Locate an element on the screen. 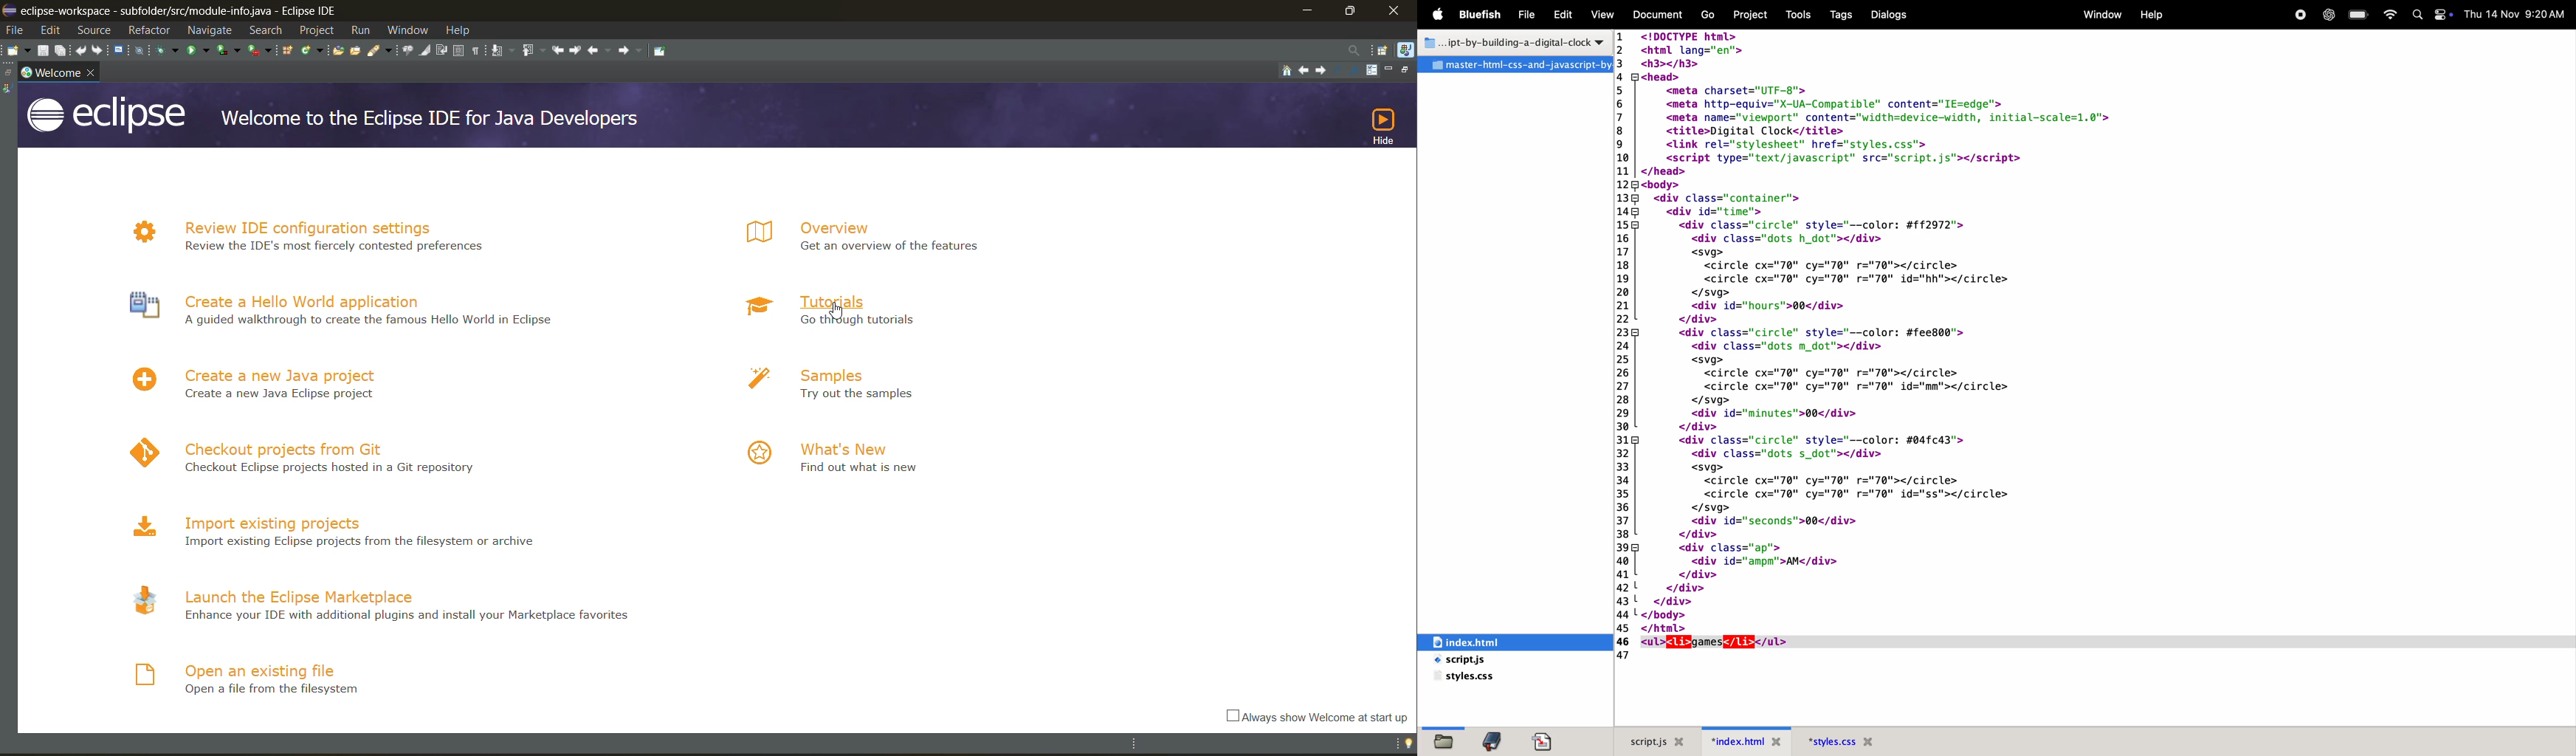  debug is located at coordinates (168, 53).